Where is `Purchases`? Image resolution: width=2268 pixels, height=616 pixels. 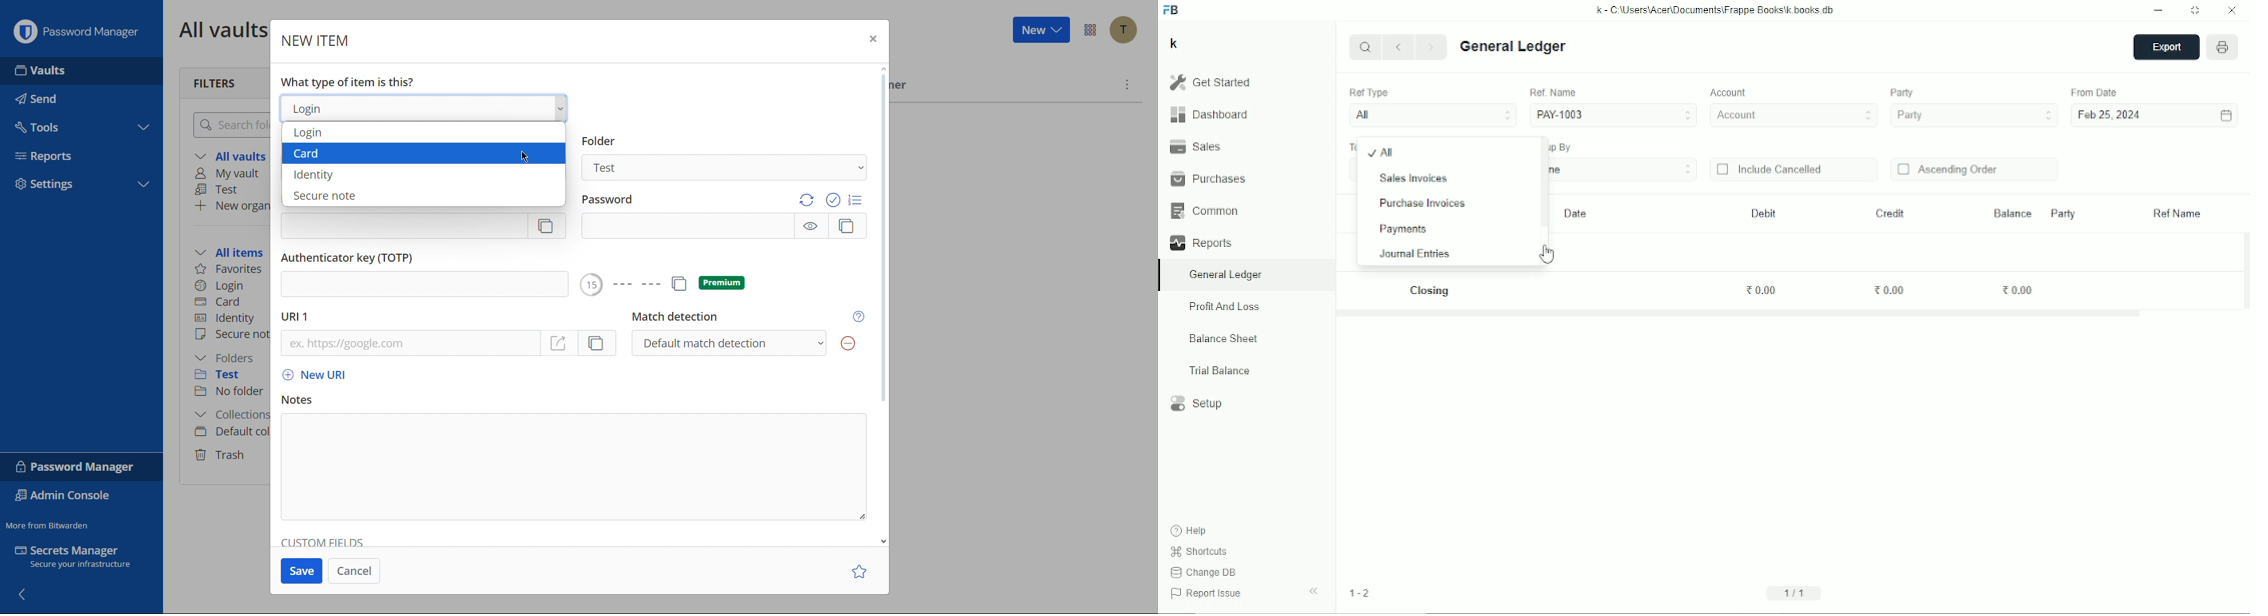 Purchases is located at coordinates (1208, 178).